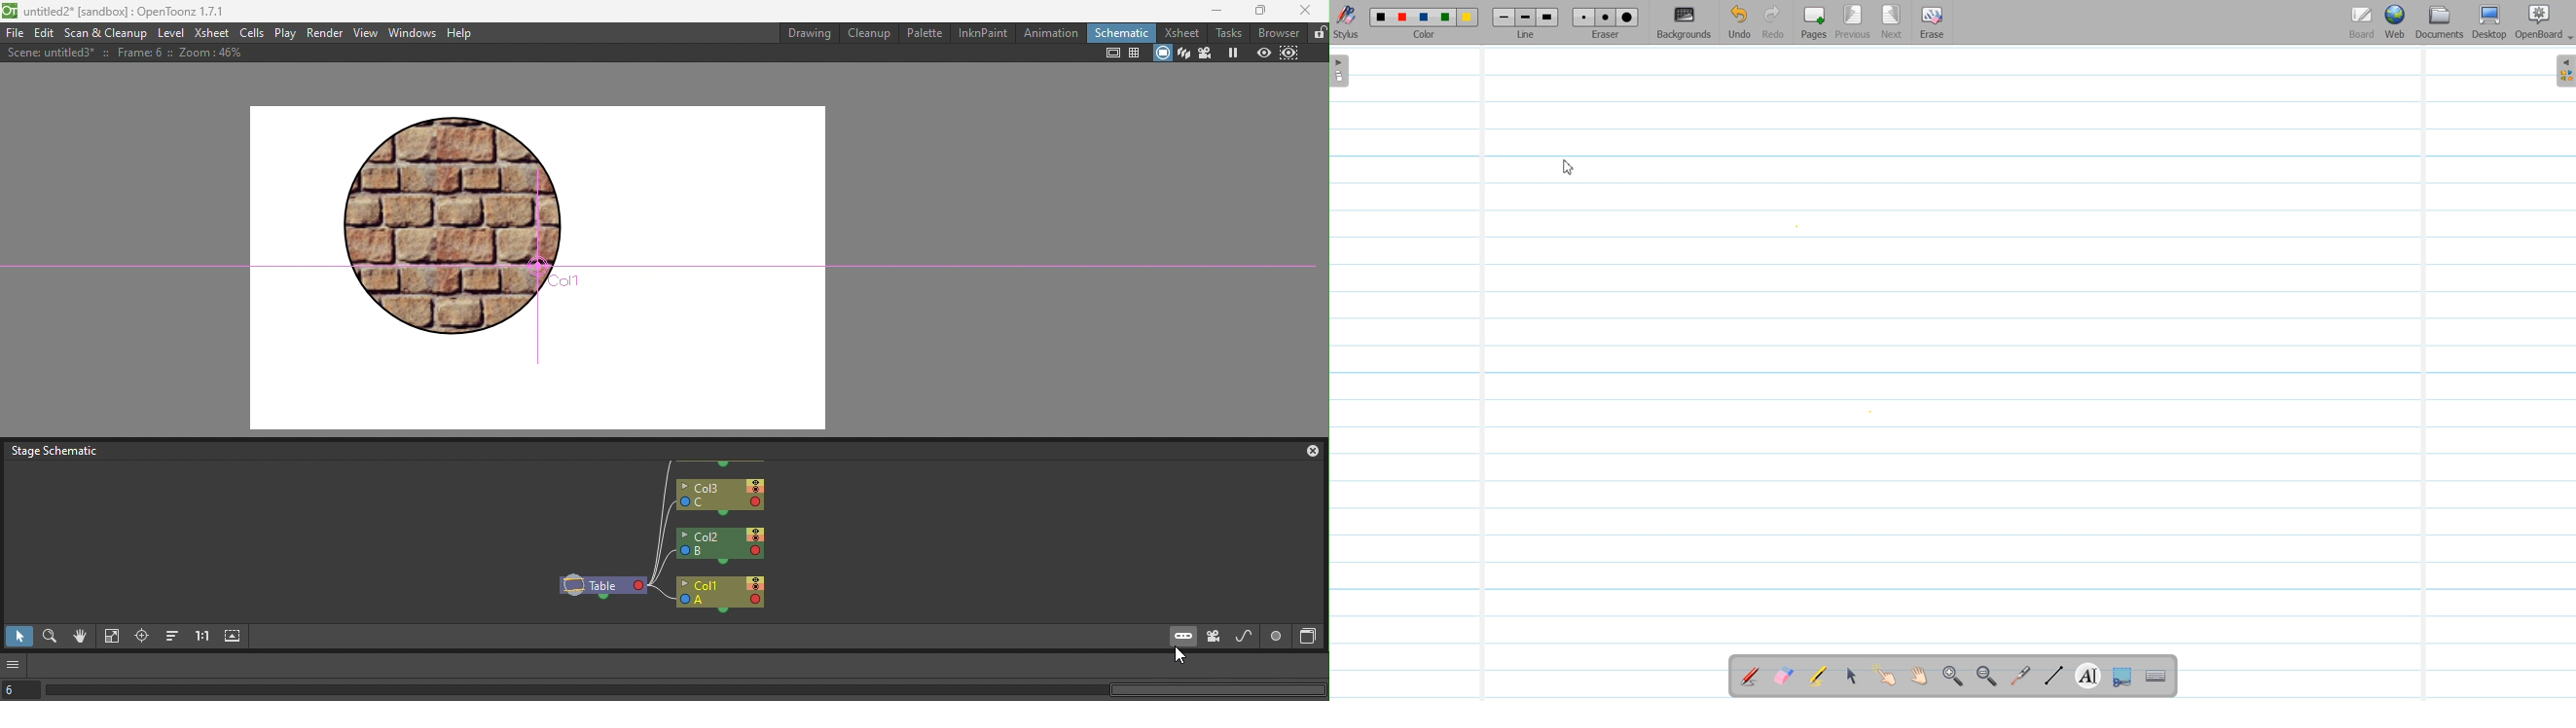 This screenshot has height=728, width=2576. What do you see at coordinates (326, 33) in the screenshot?
I see `Render` at bounding box center [326, 33].